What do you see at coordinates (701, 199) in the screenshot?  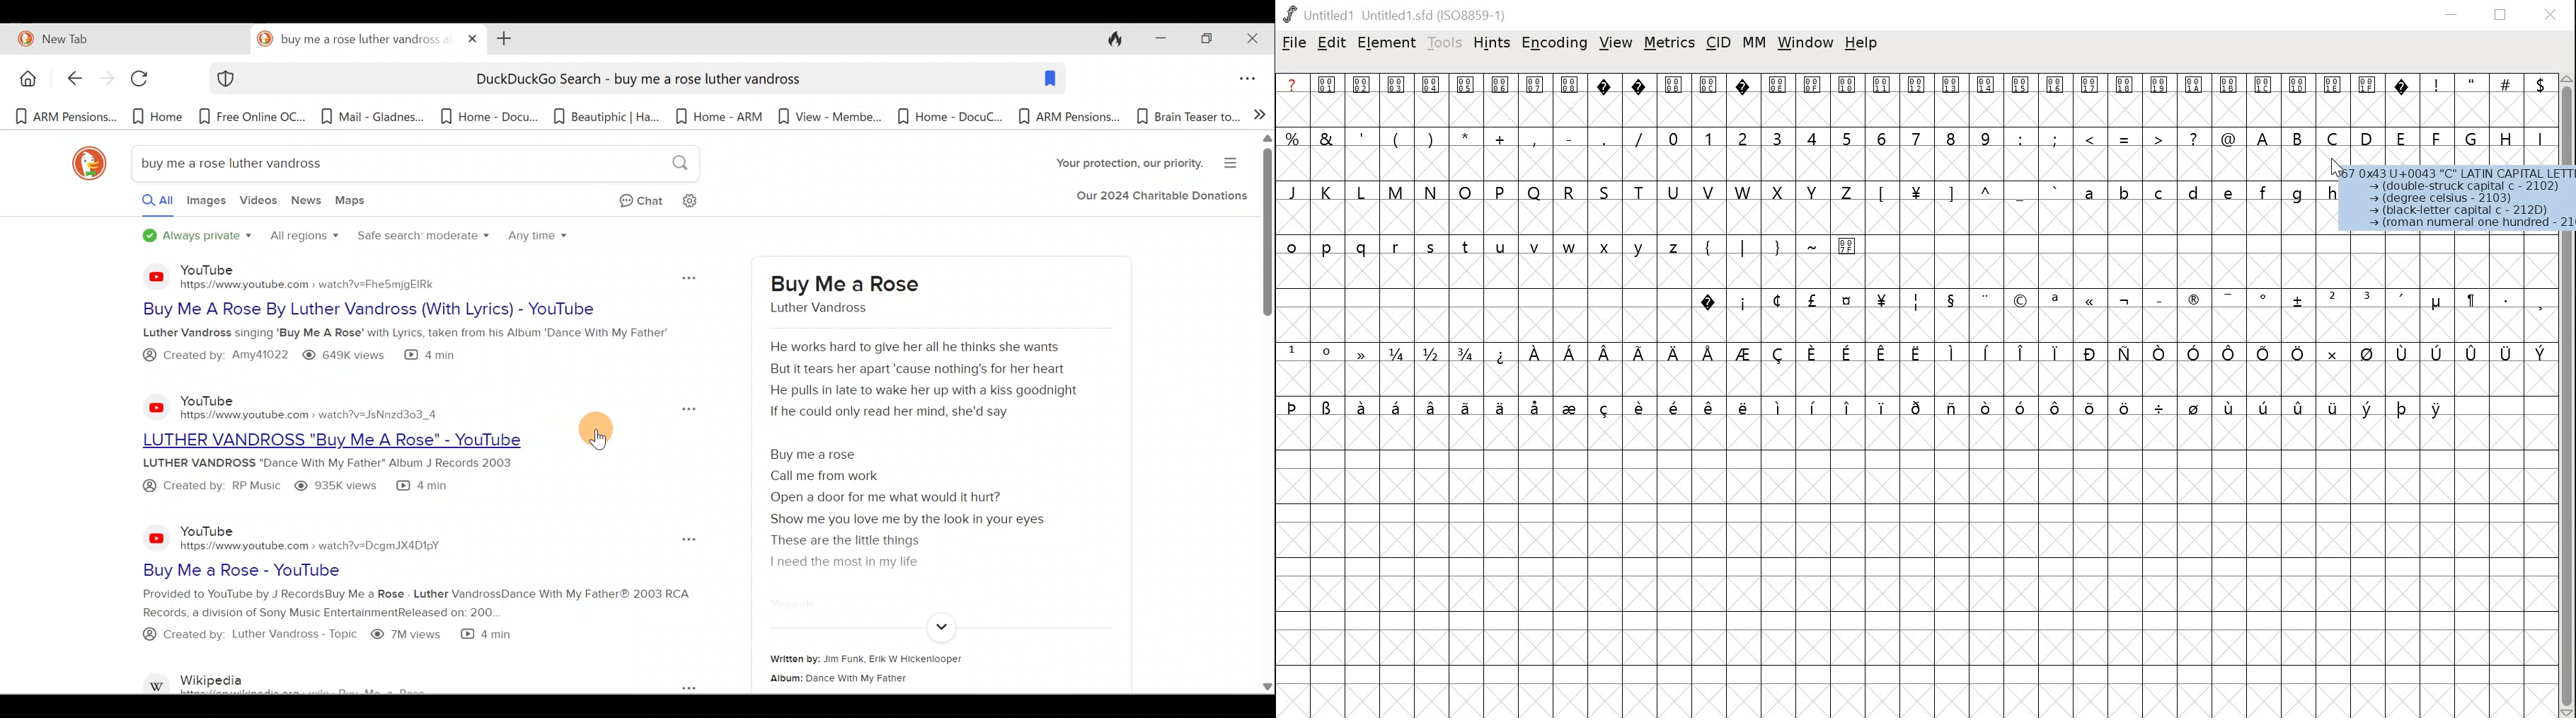 I see `Change search settings` at bounding box center [701, 199].